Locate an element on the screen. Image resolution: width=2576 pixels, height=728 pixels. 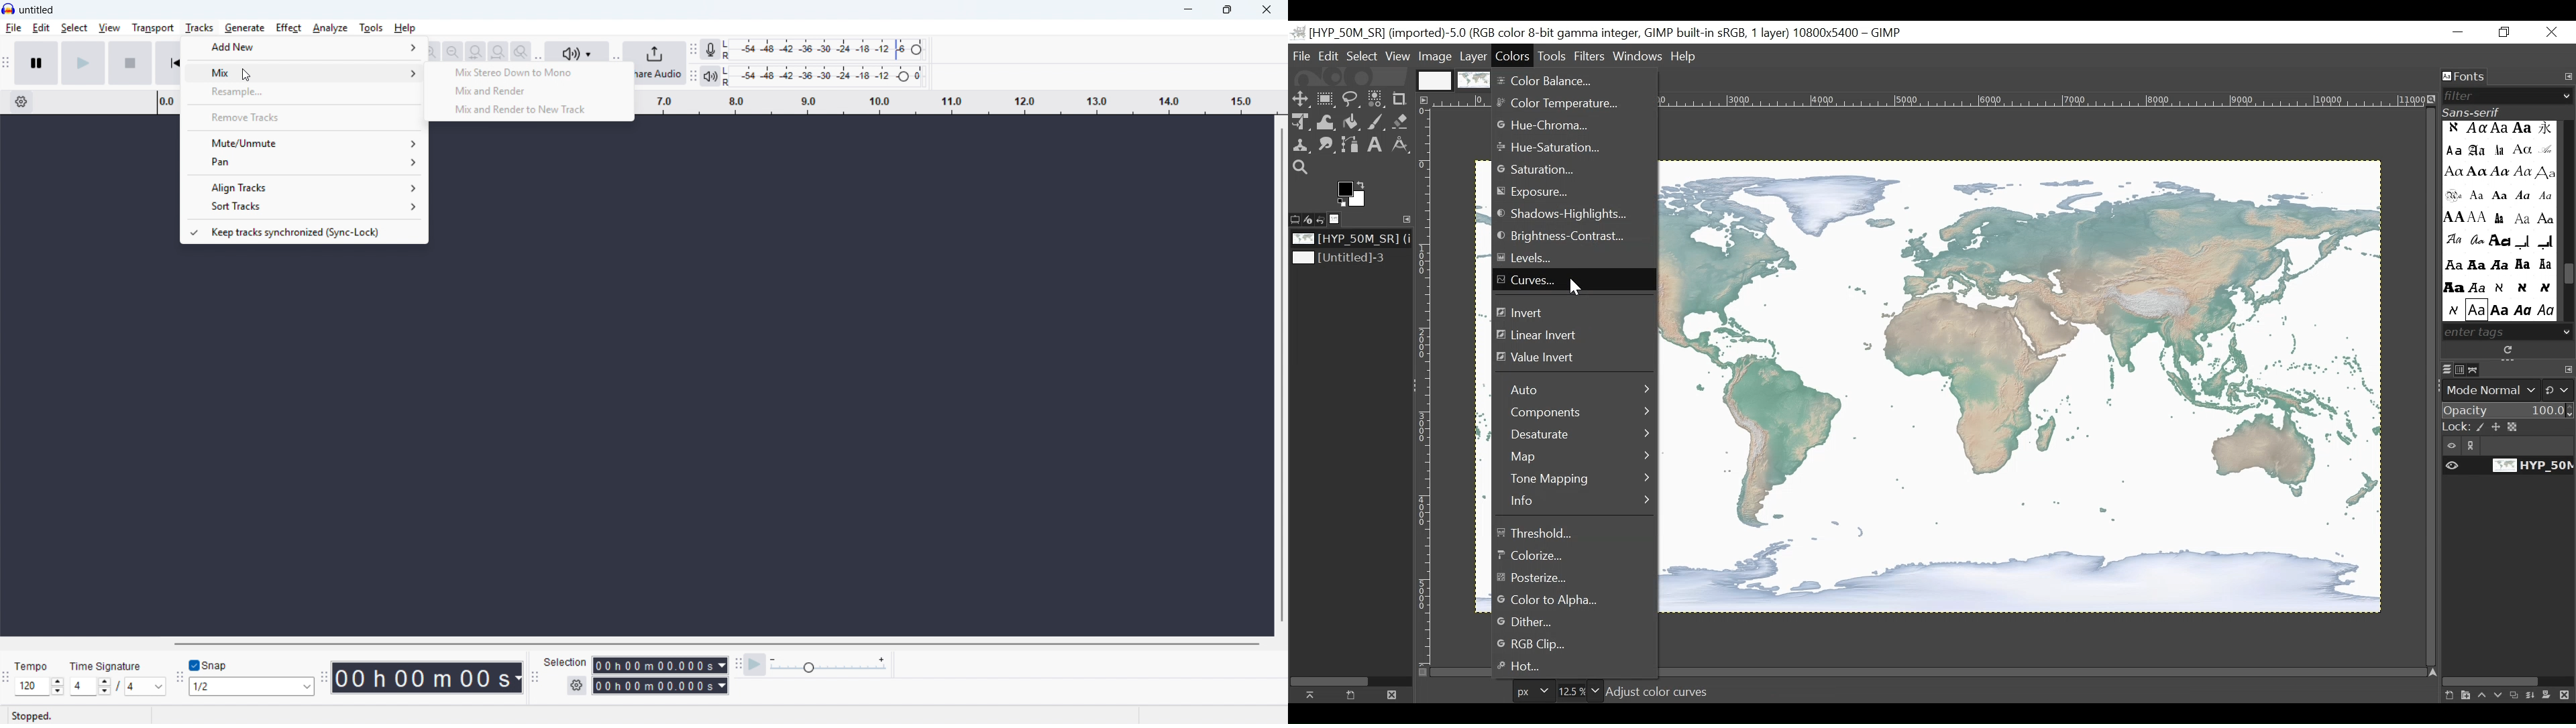
cursor is located at coordinates (1576, 288).